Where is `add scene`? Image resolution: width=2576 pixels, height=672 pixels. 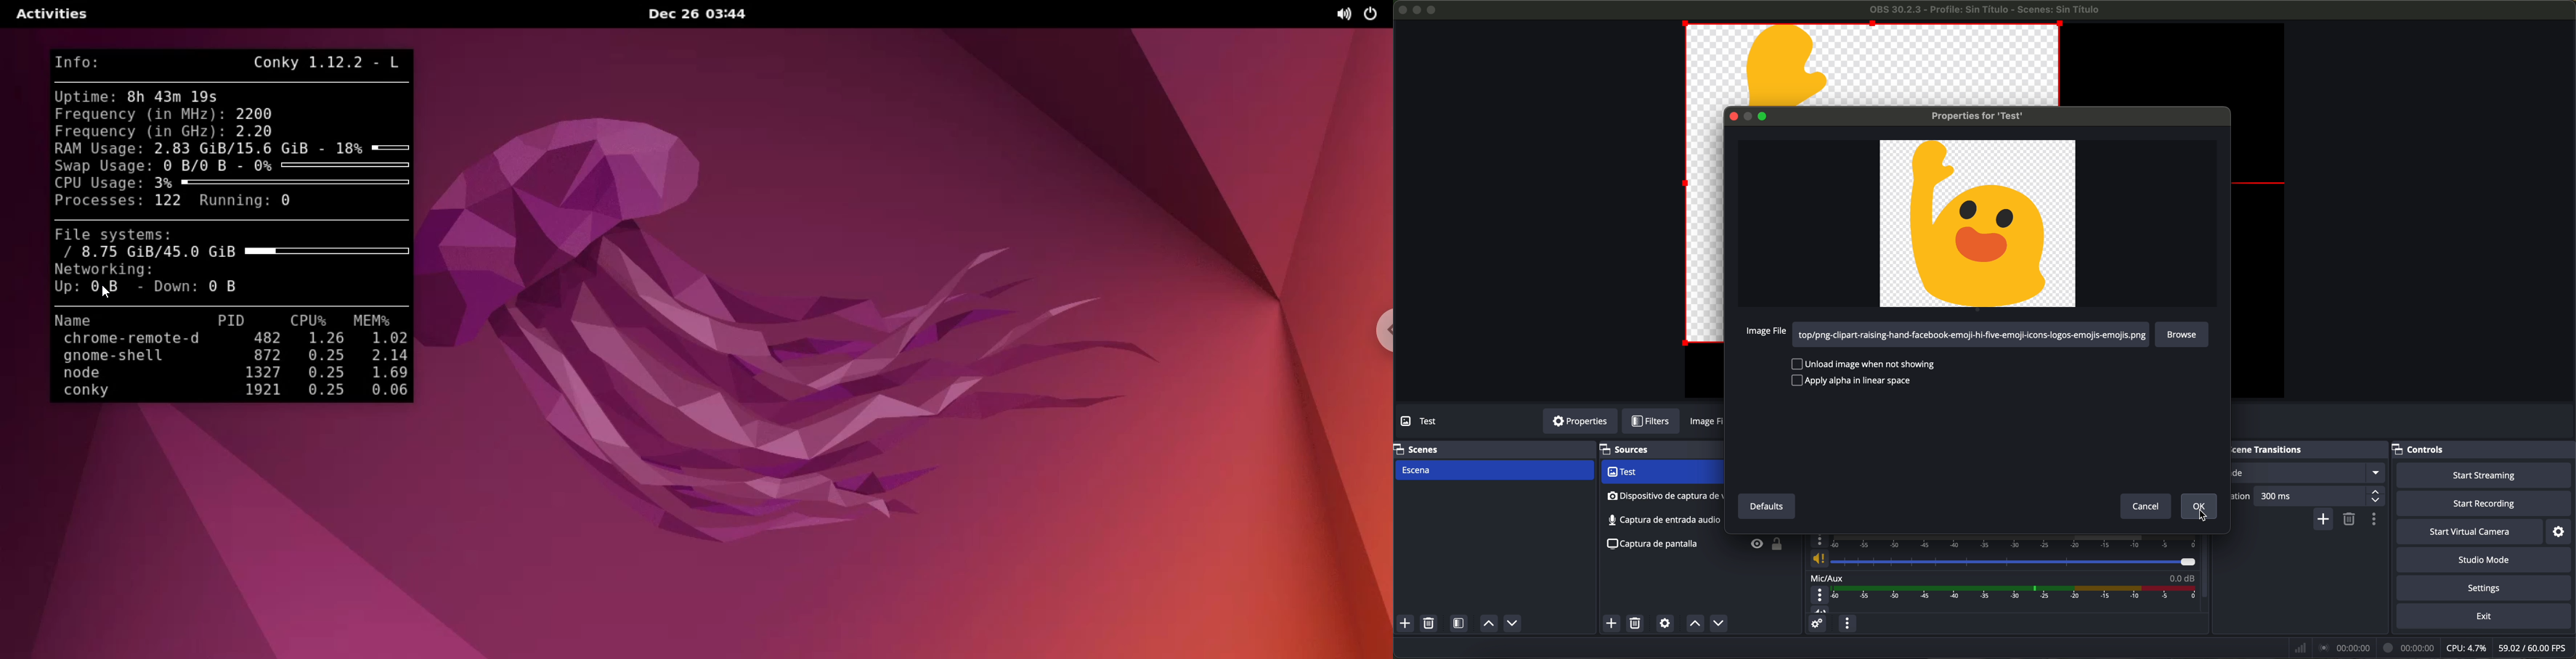
add scene is located at coordinates (1405, 624).